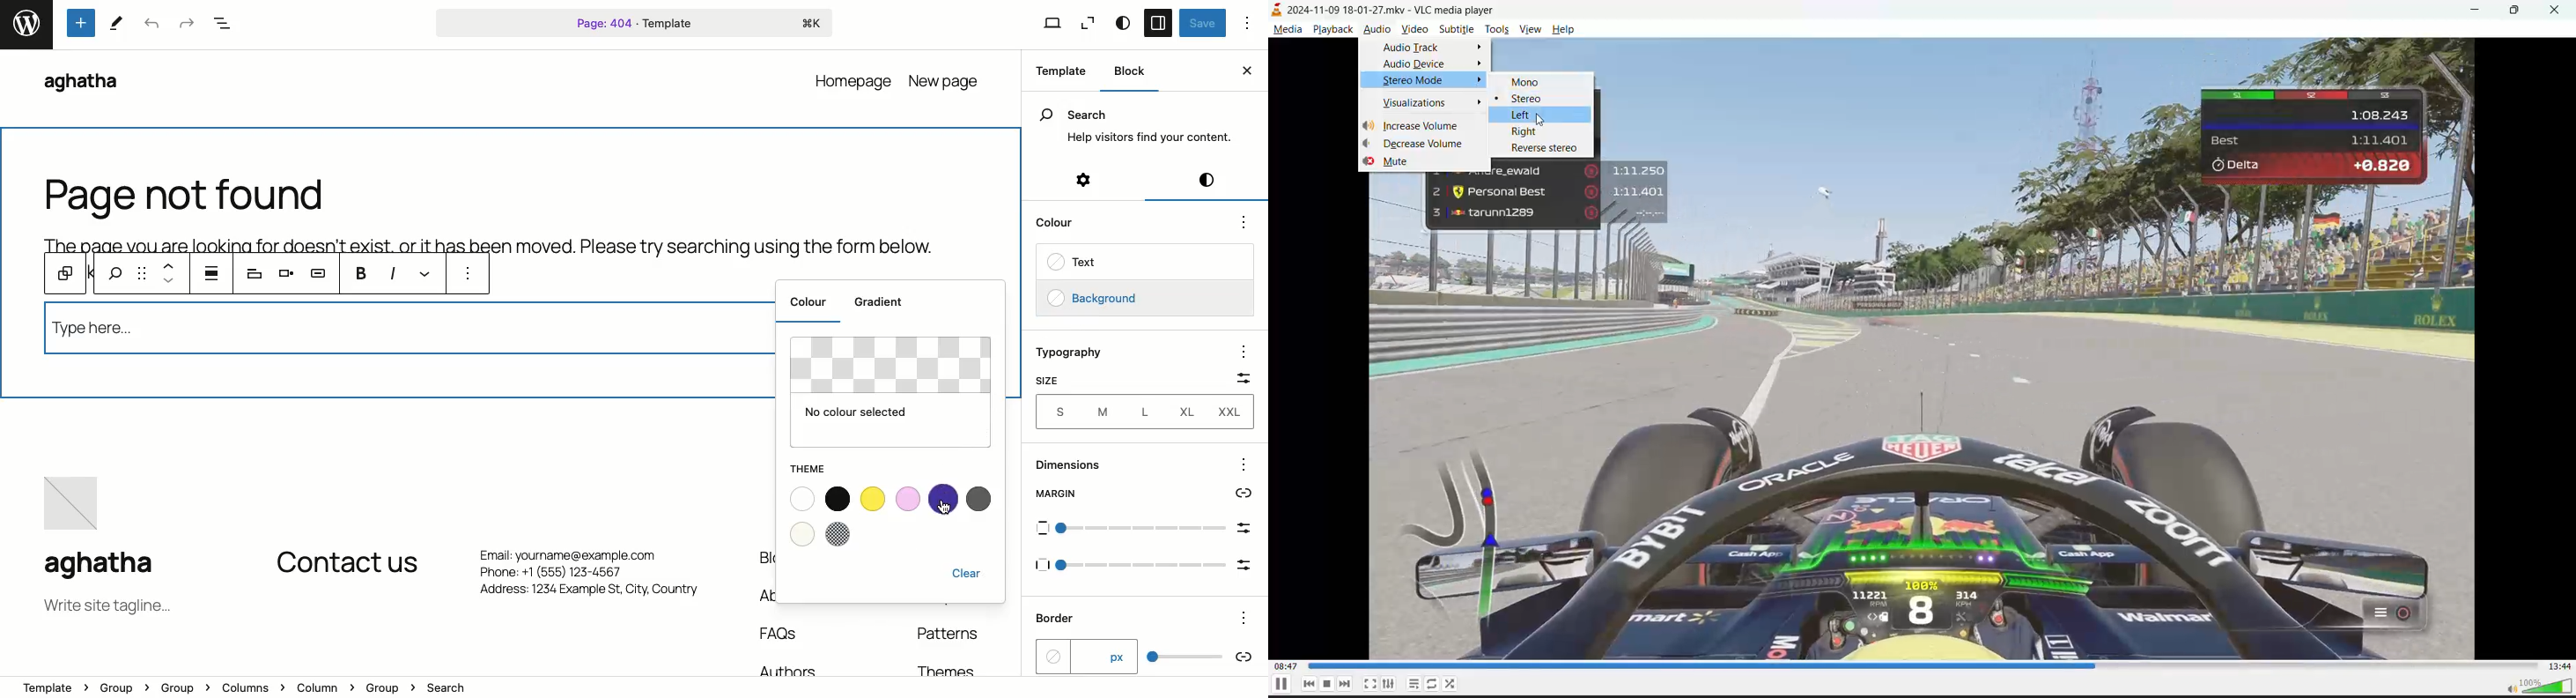 The image size is (2576, 700). I want to click on Location, so click(635, 689).